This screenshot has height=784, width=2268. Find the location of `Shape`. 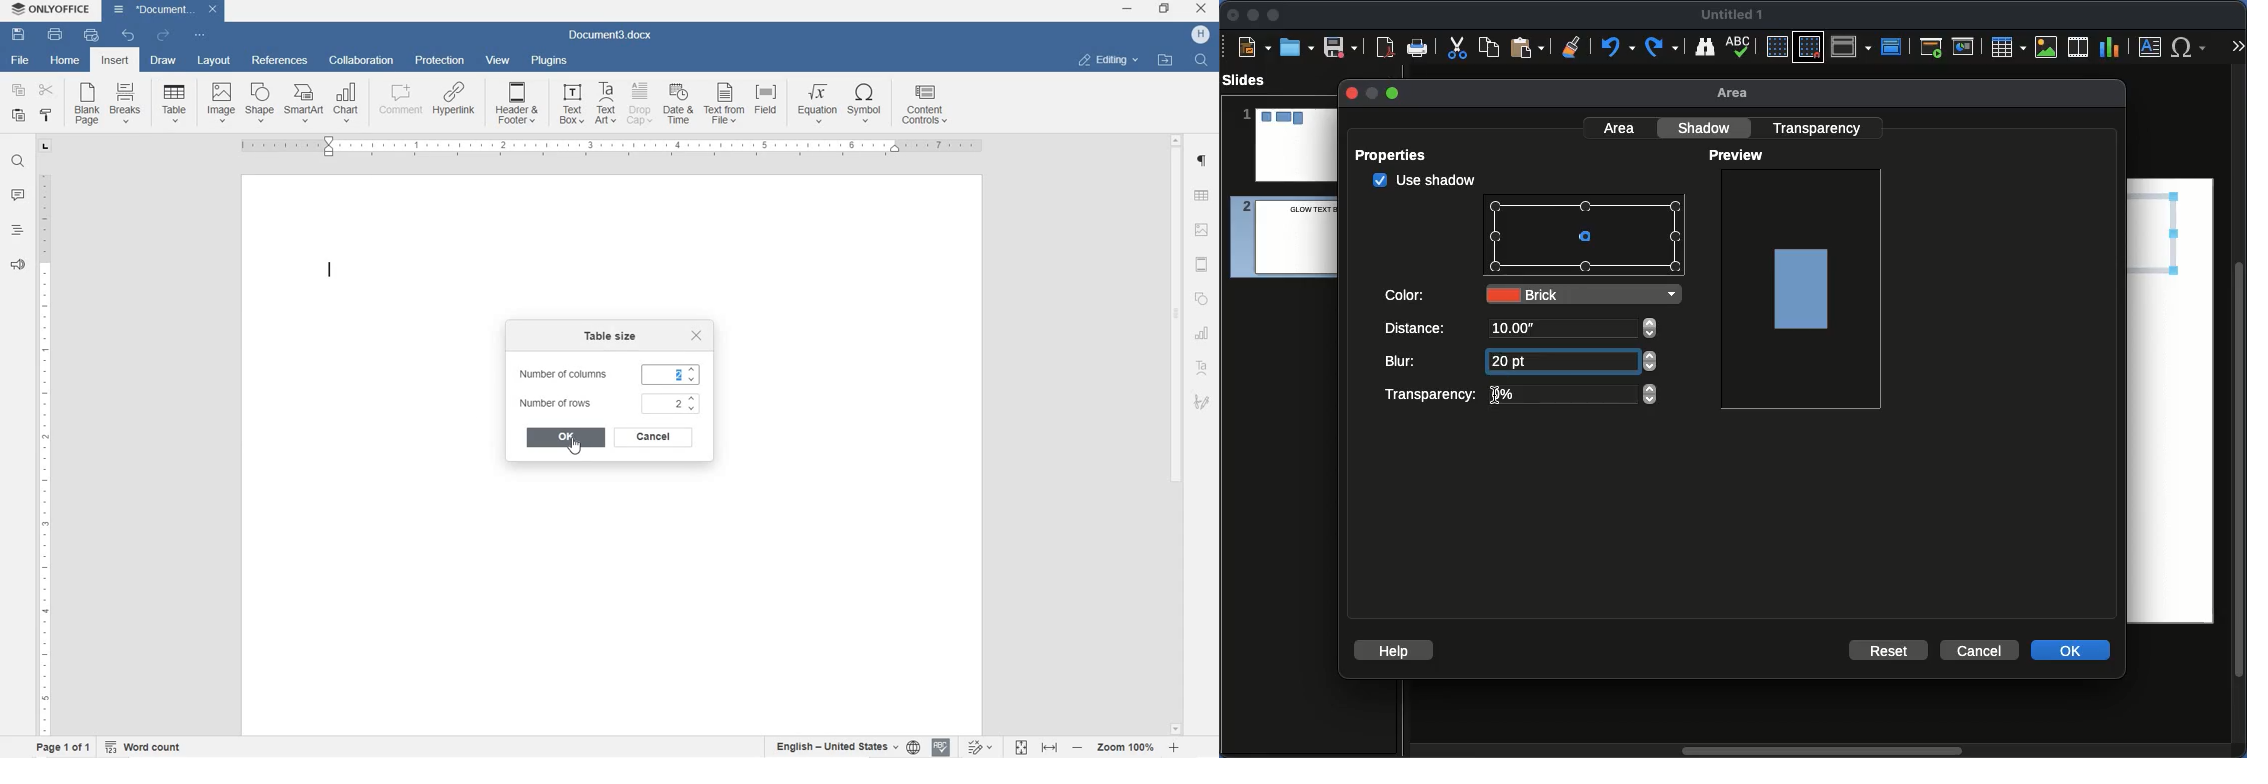

Shape is located at coordinates (259, 102).